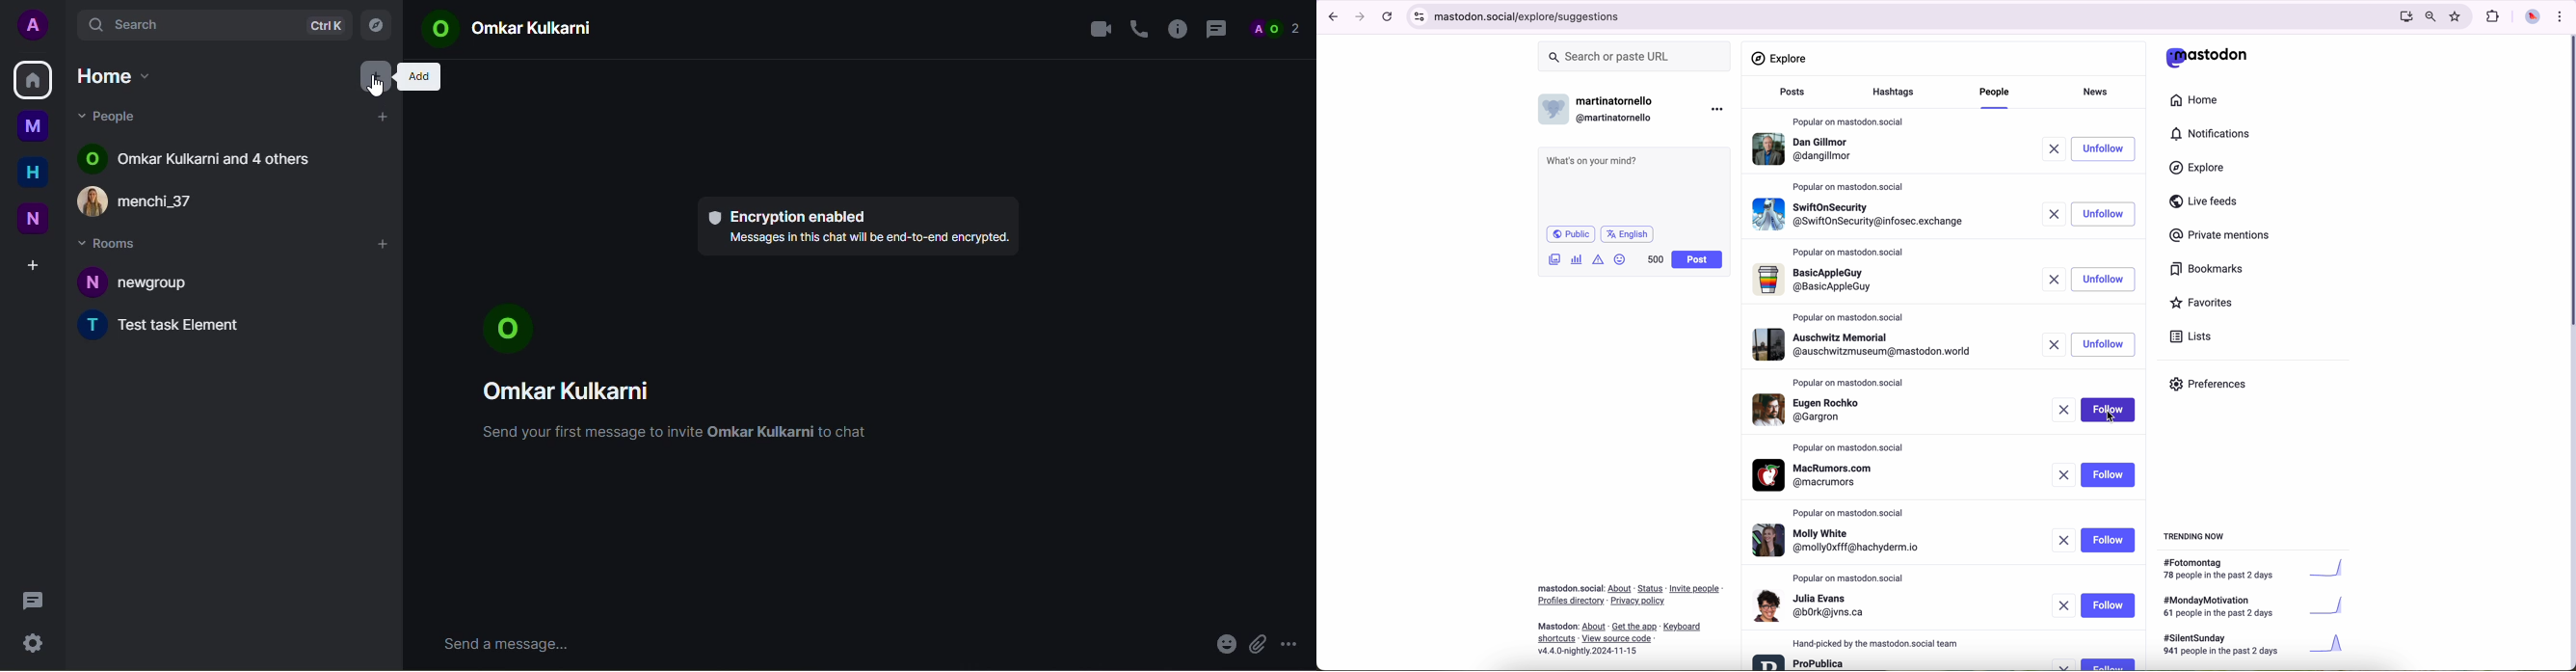 The height and width of the screenshot is (672, 2576). I want to click on public, so click(1570, 234).